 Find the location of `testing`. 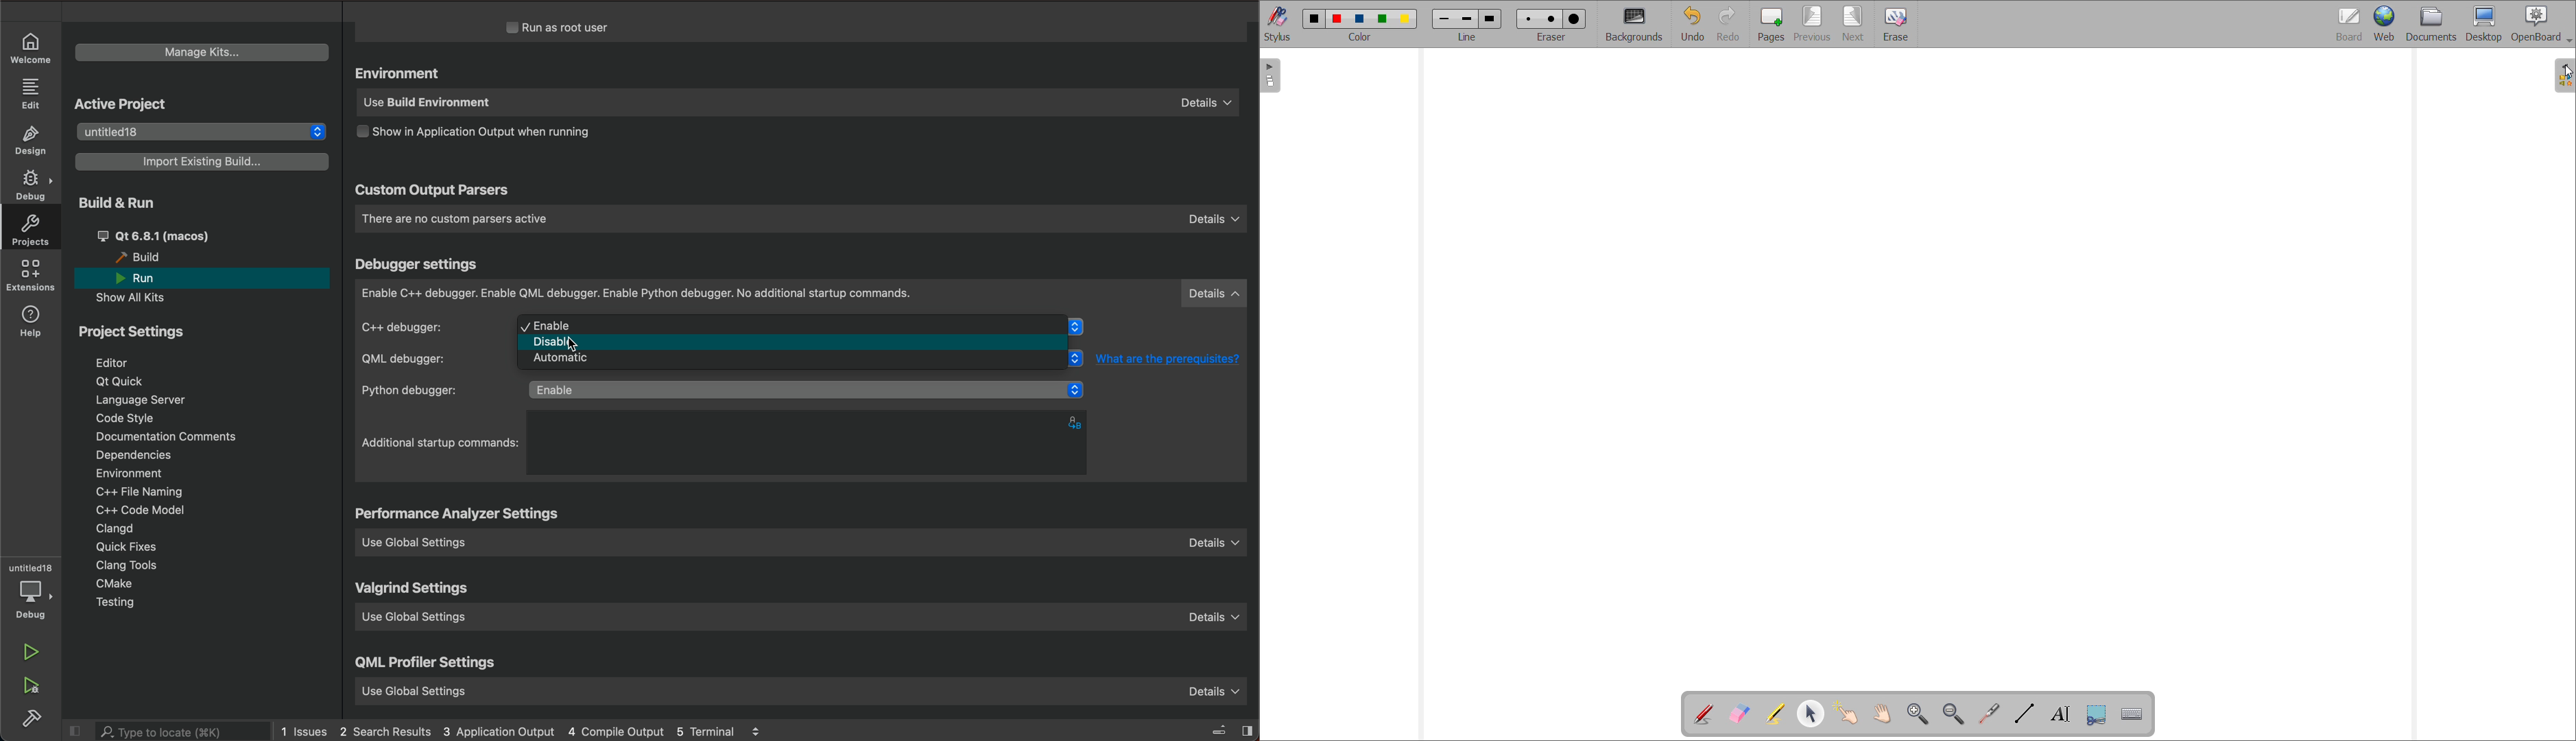

testing is located at coordinates (117, 602).